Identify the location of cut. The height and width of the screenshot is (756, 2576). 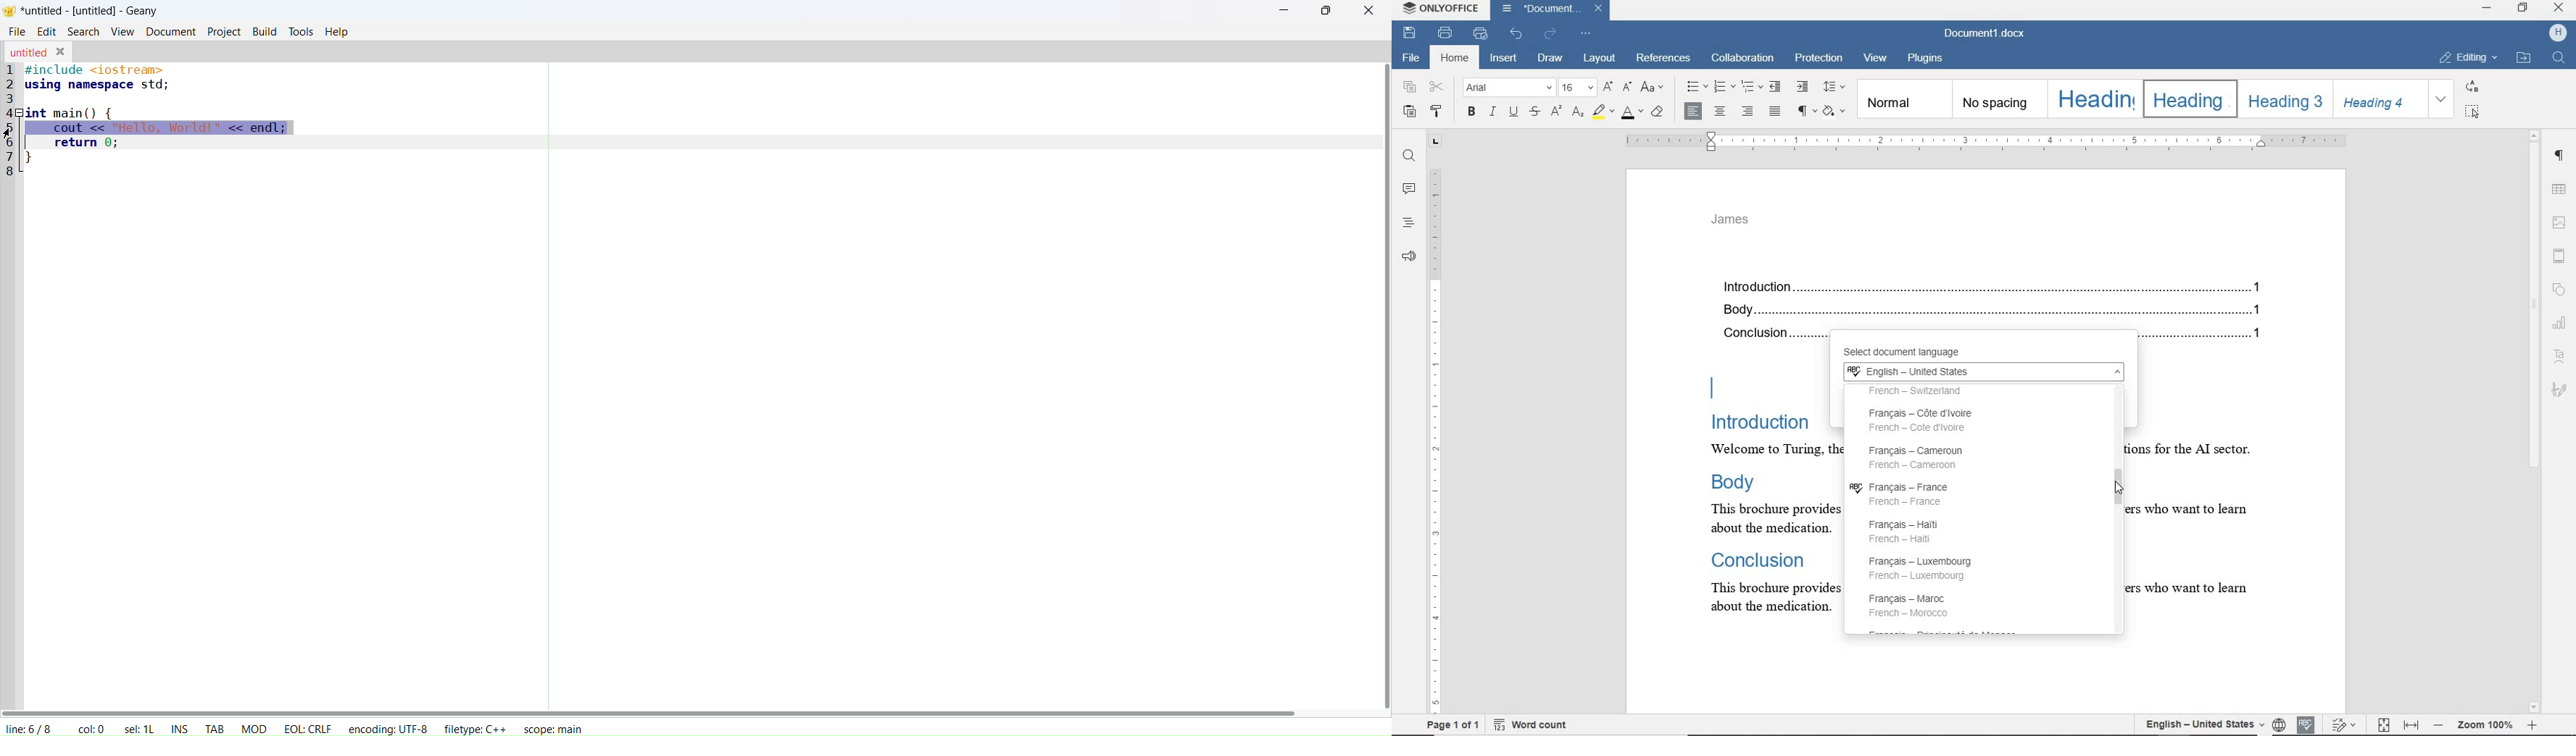
(1437, 87).